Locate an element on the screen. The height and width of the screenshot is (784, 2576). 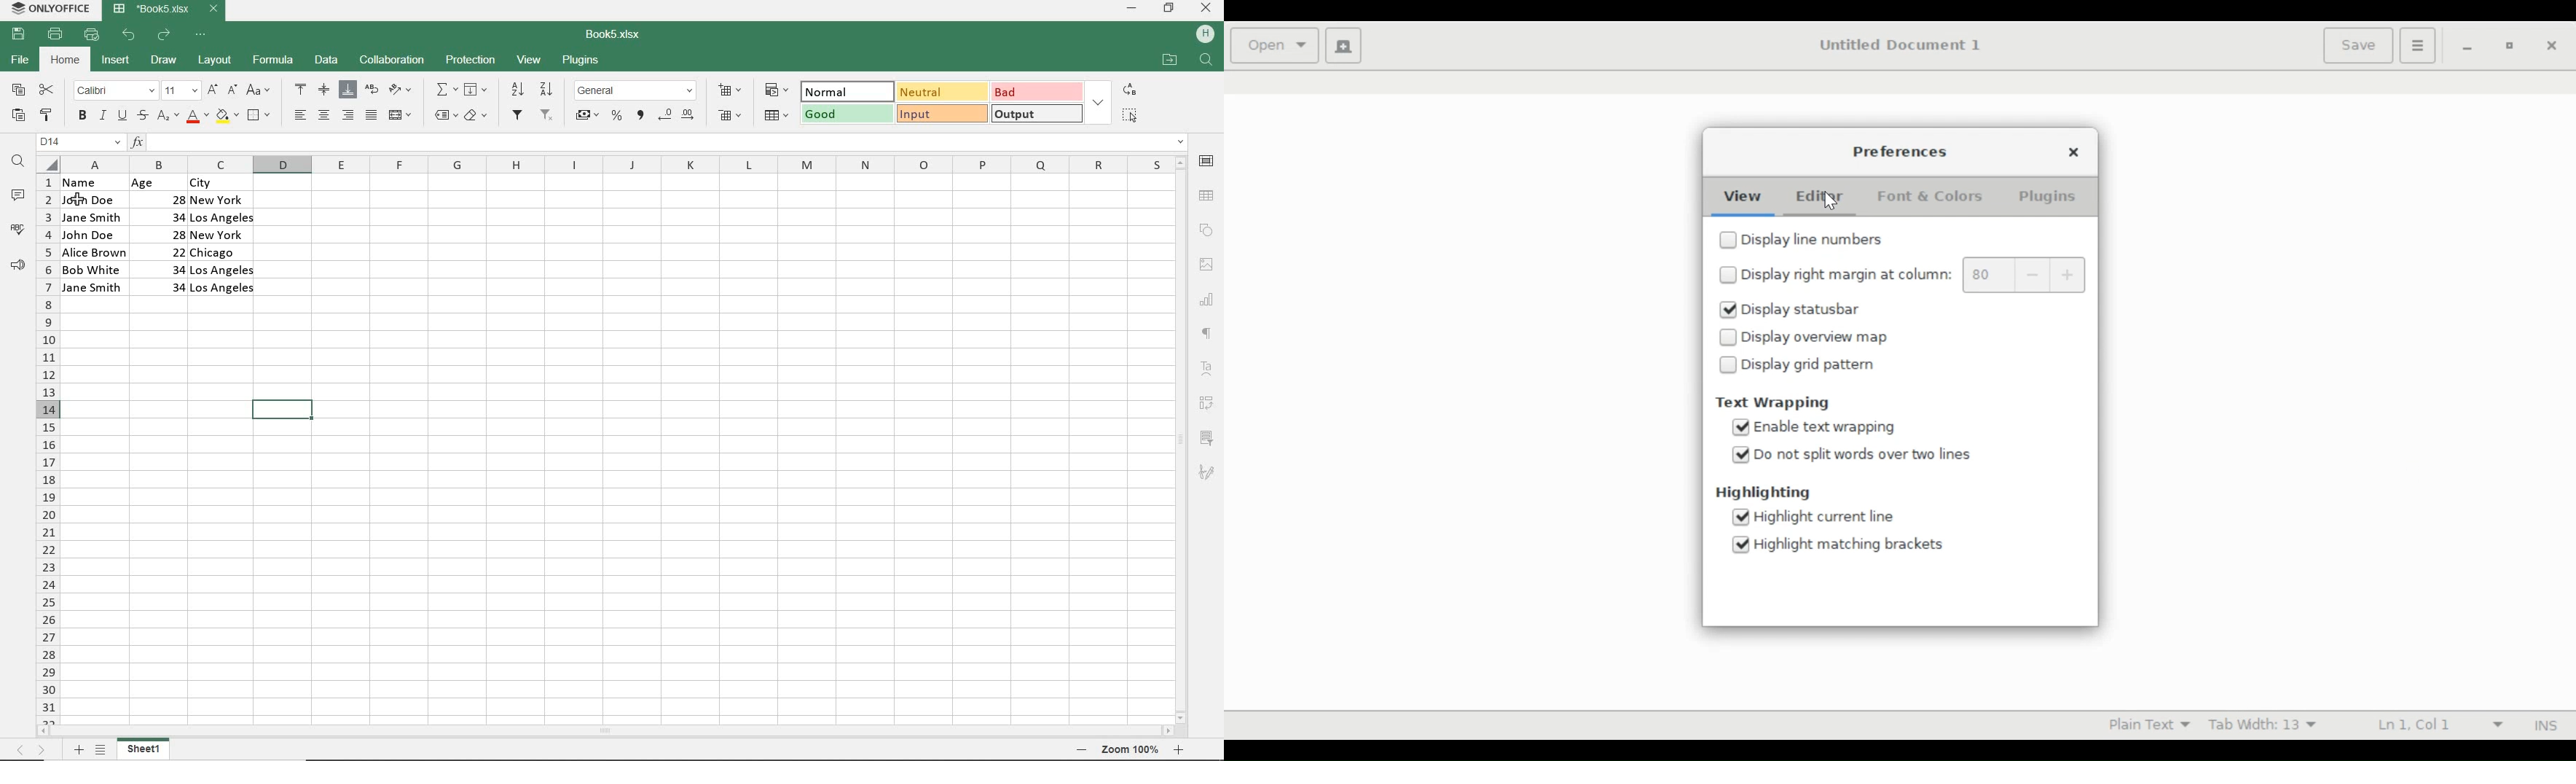
COLUMNS is located at coordinates (47, 448).